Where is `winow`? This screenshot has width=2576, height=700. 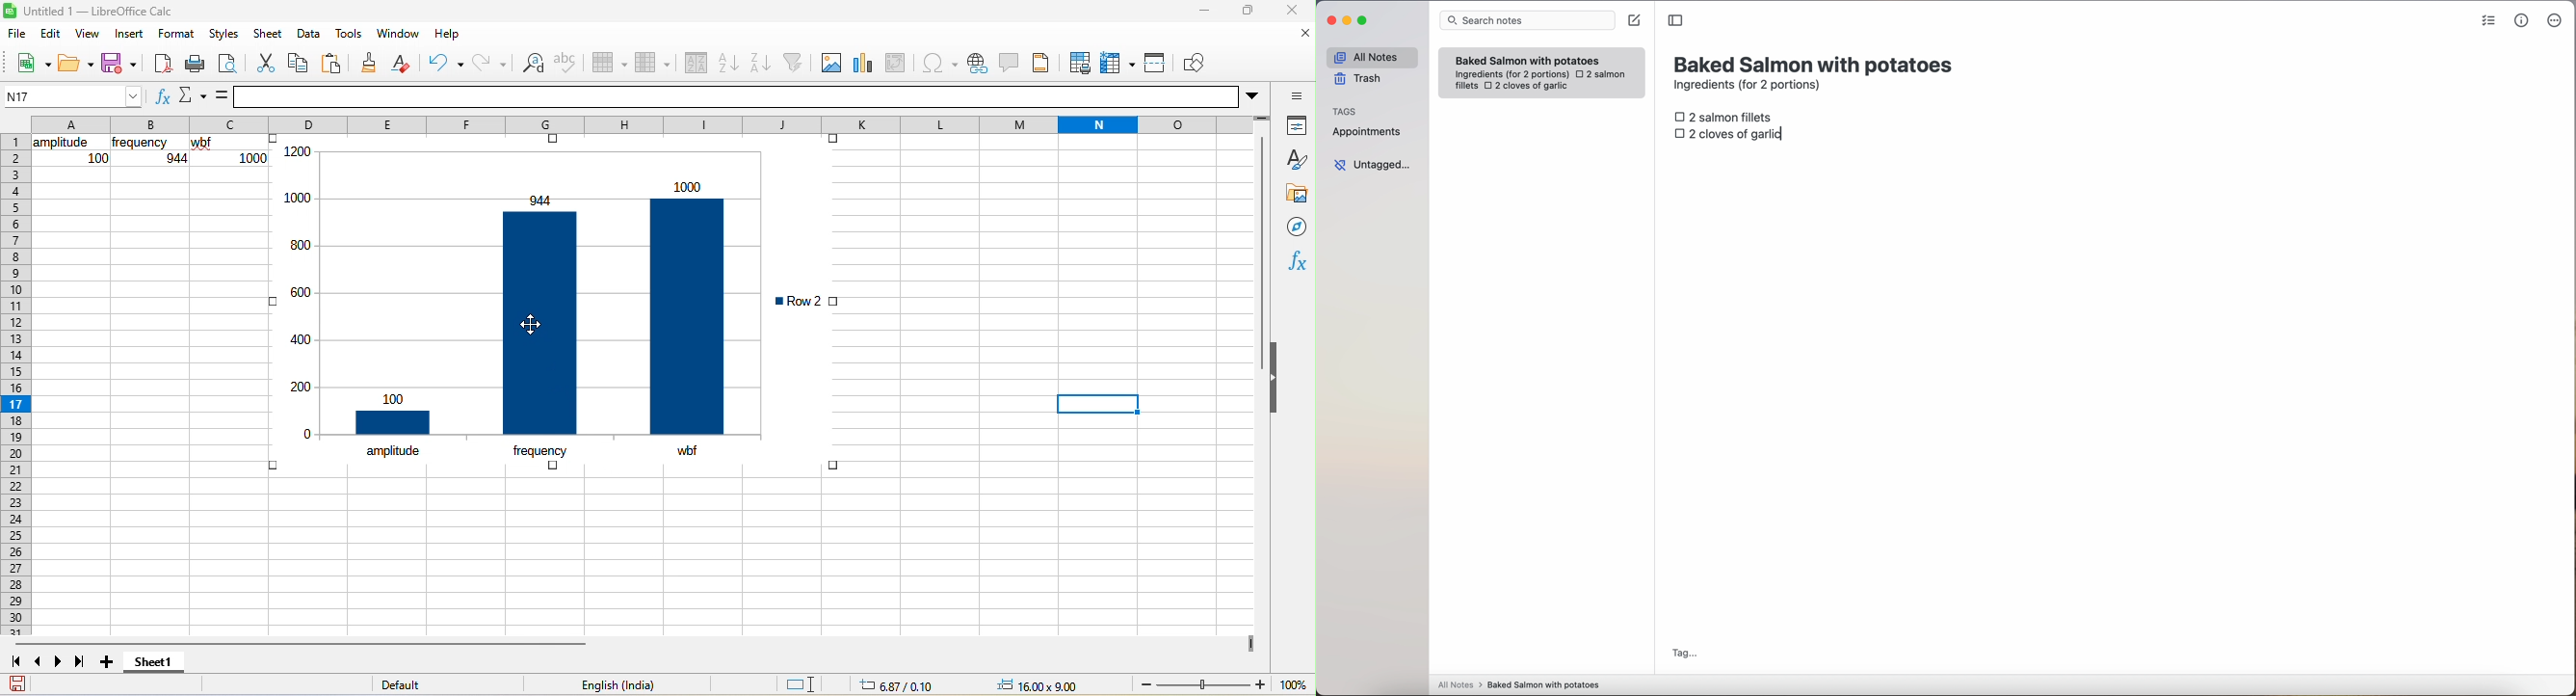 winow is located at coordinates (399, 36).